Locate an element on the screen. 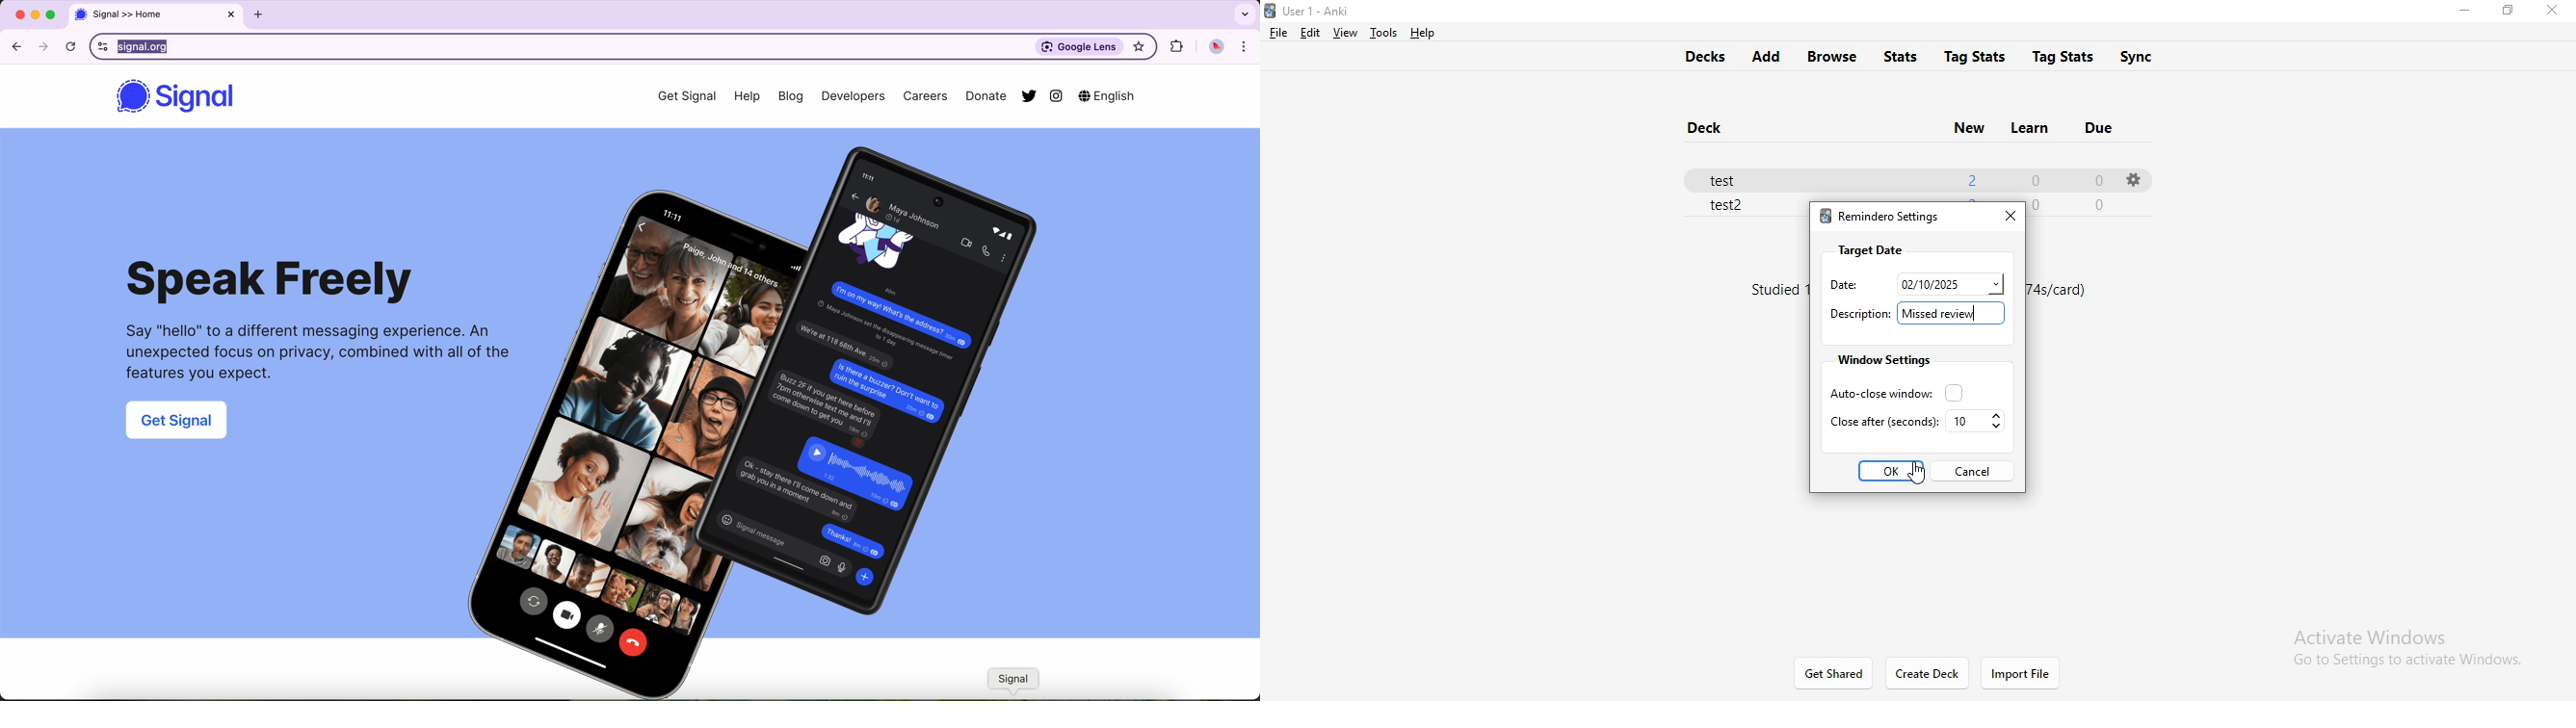 The height and width of the screenshot is (728, 2576). import is located at coordinates (2020, 674).